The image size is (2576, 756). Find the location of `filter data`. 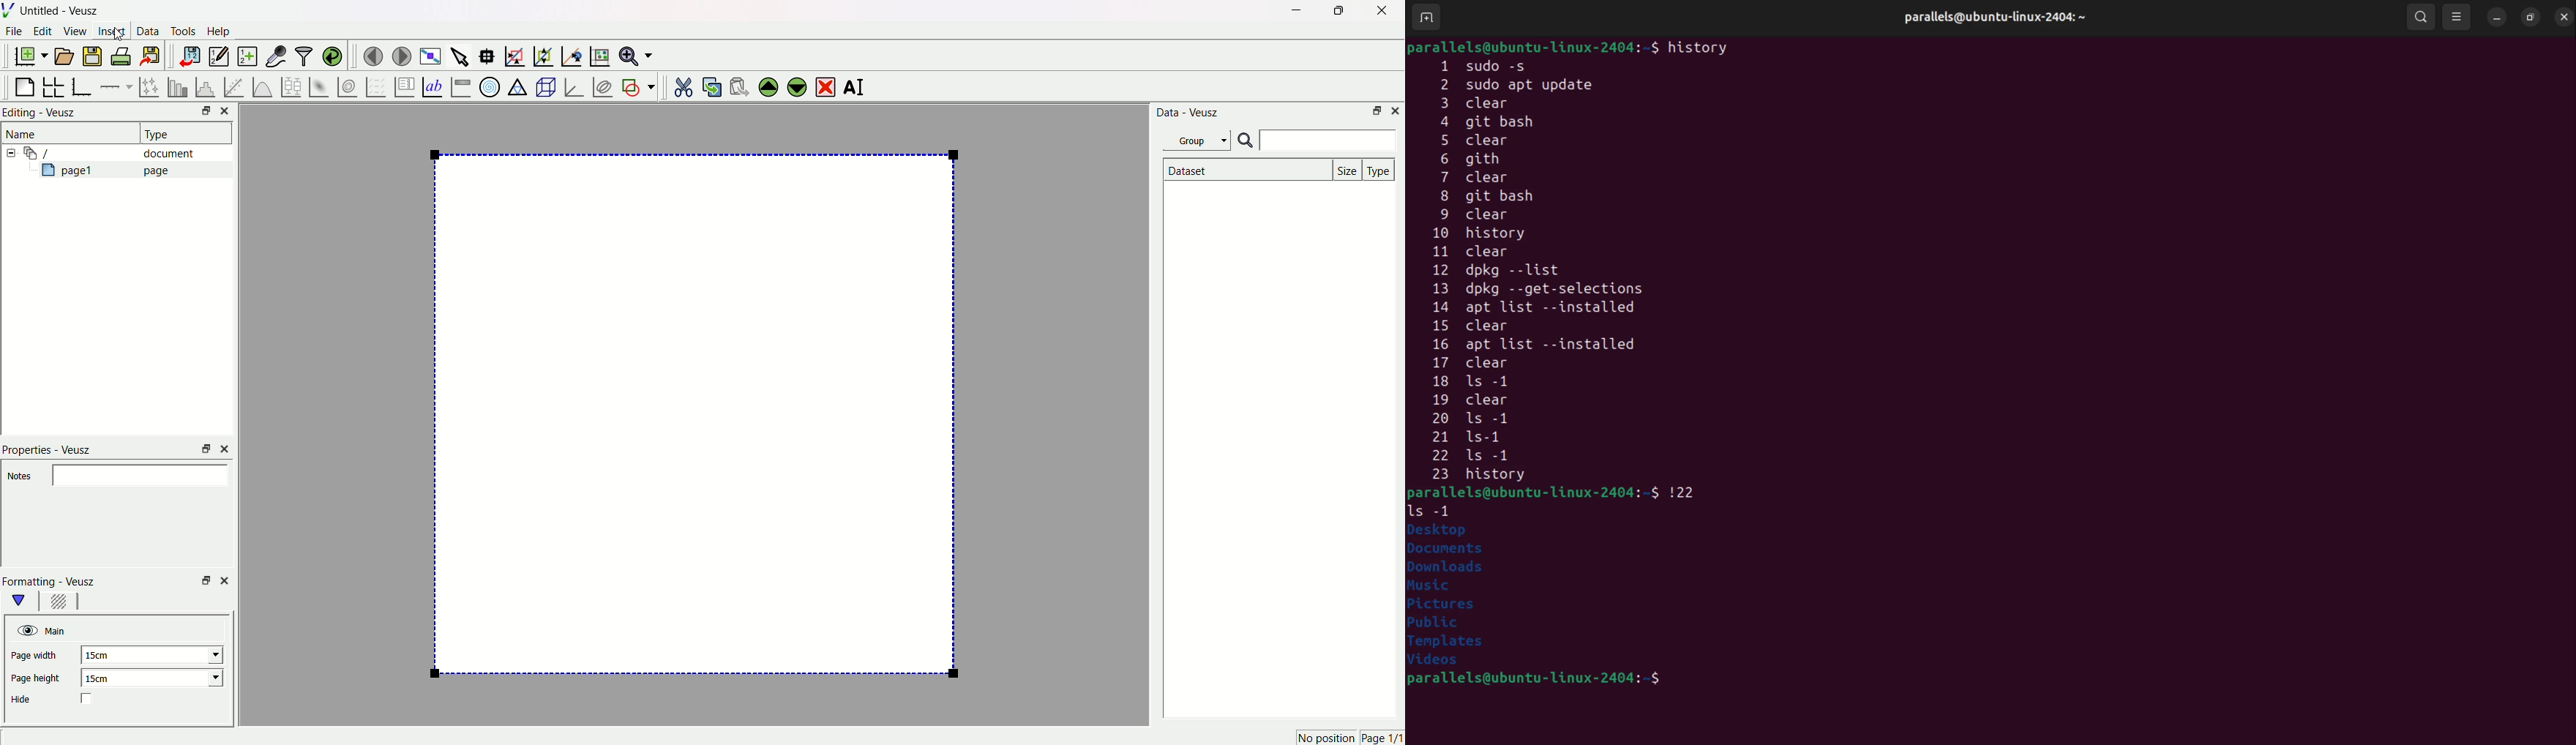

filter data is located at coordinates (303, 53).